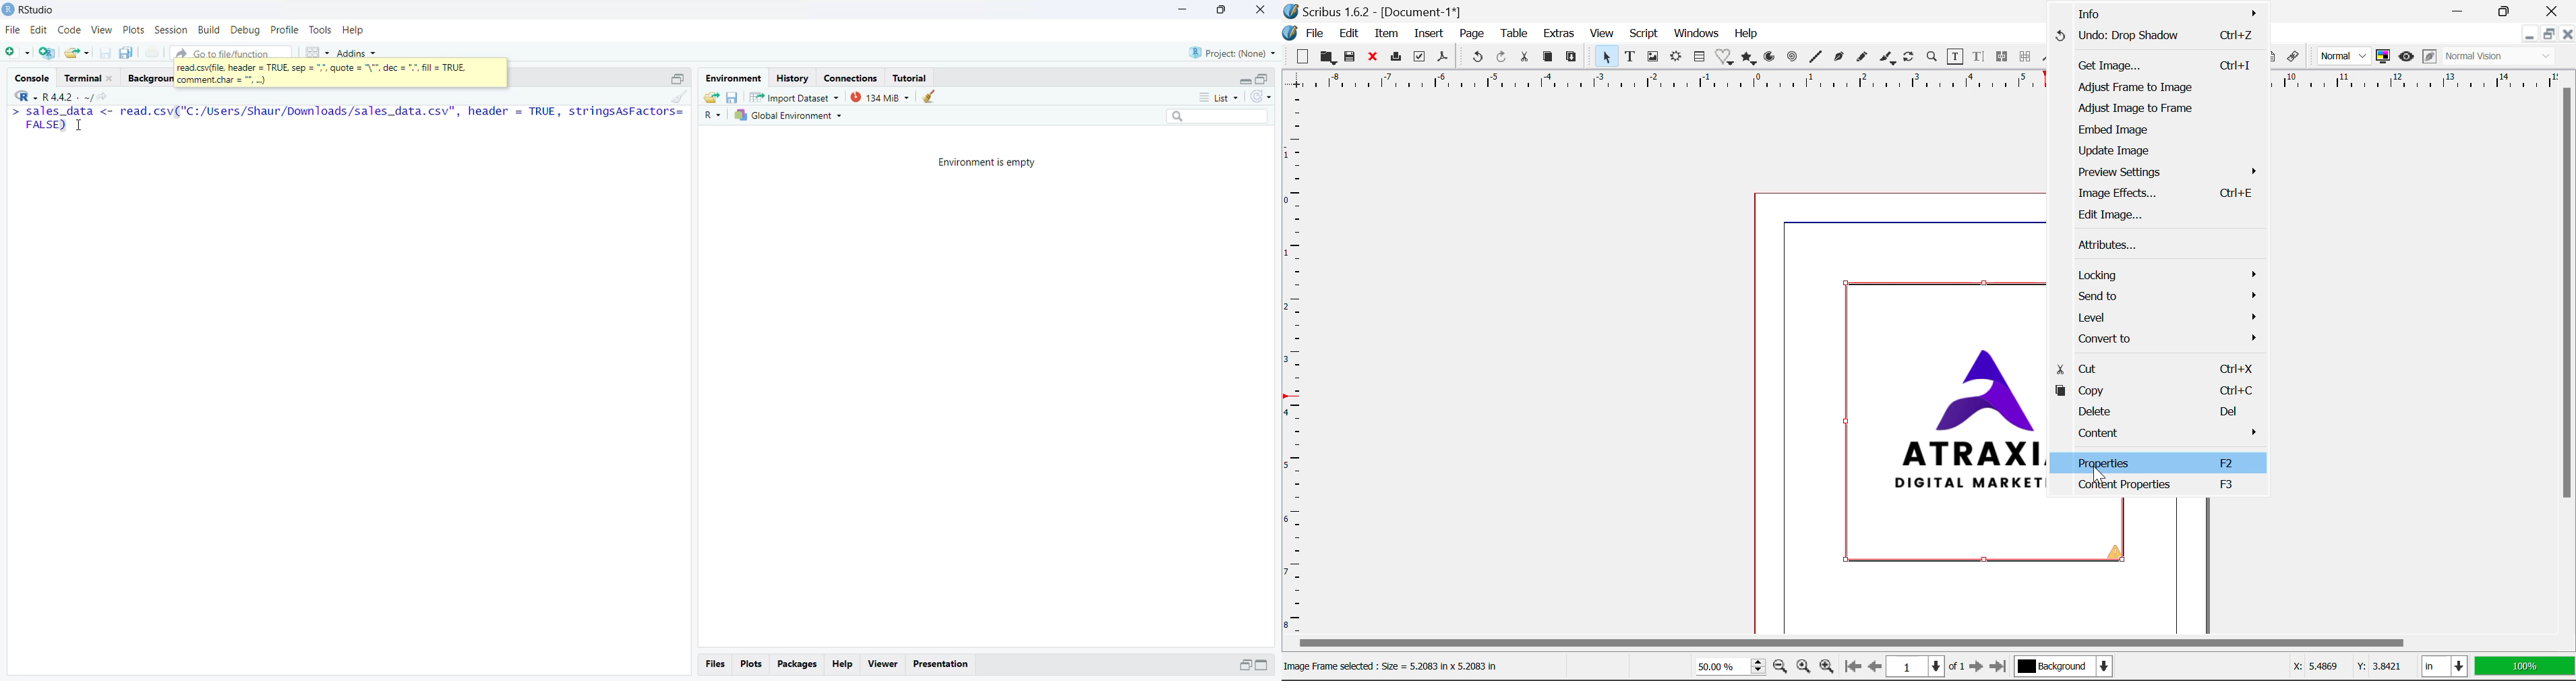  I want to click on Locking, so click(2168, 276).